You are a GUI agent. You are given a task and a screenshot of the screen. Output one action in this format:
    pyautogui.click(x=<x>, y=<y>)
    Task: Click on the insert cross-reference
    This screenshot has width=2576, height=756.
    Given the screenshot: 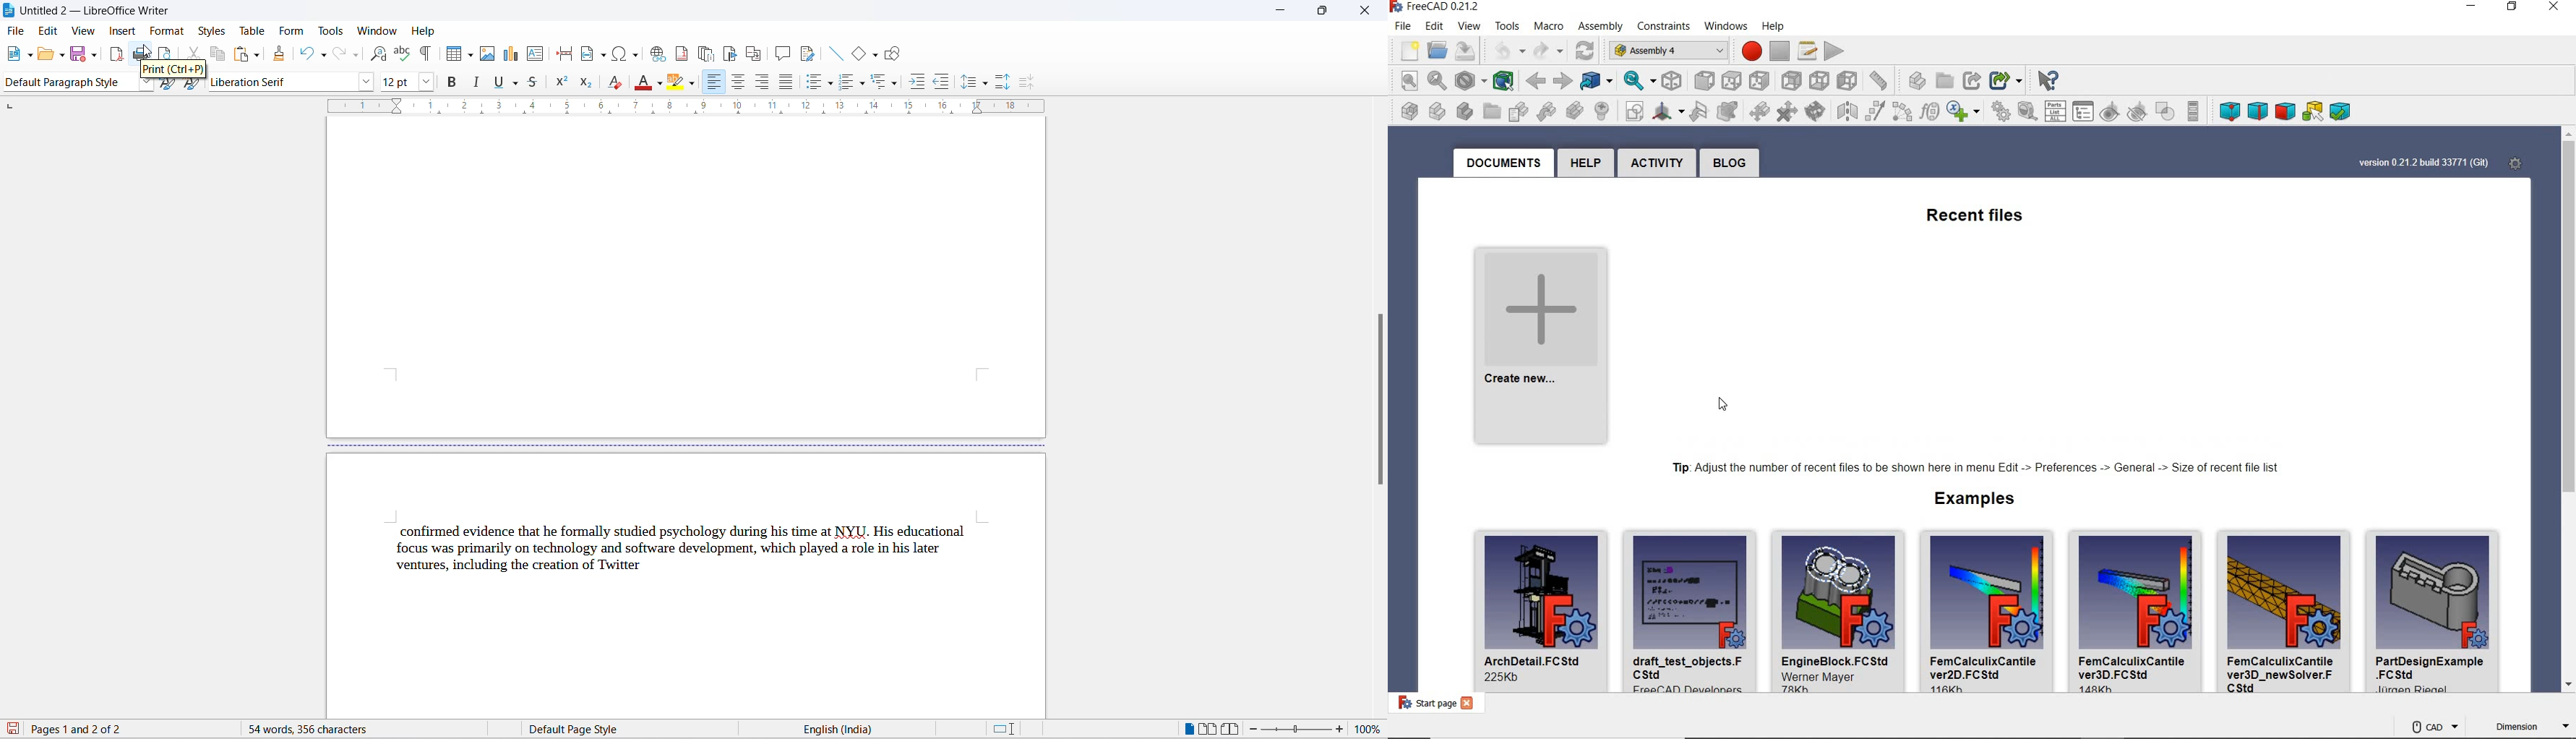 What is the action you would take?
    pyautogui.click(x=753, y=53)
    